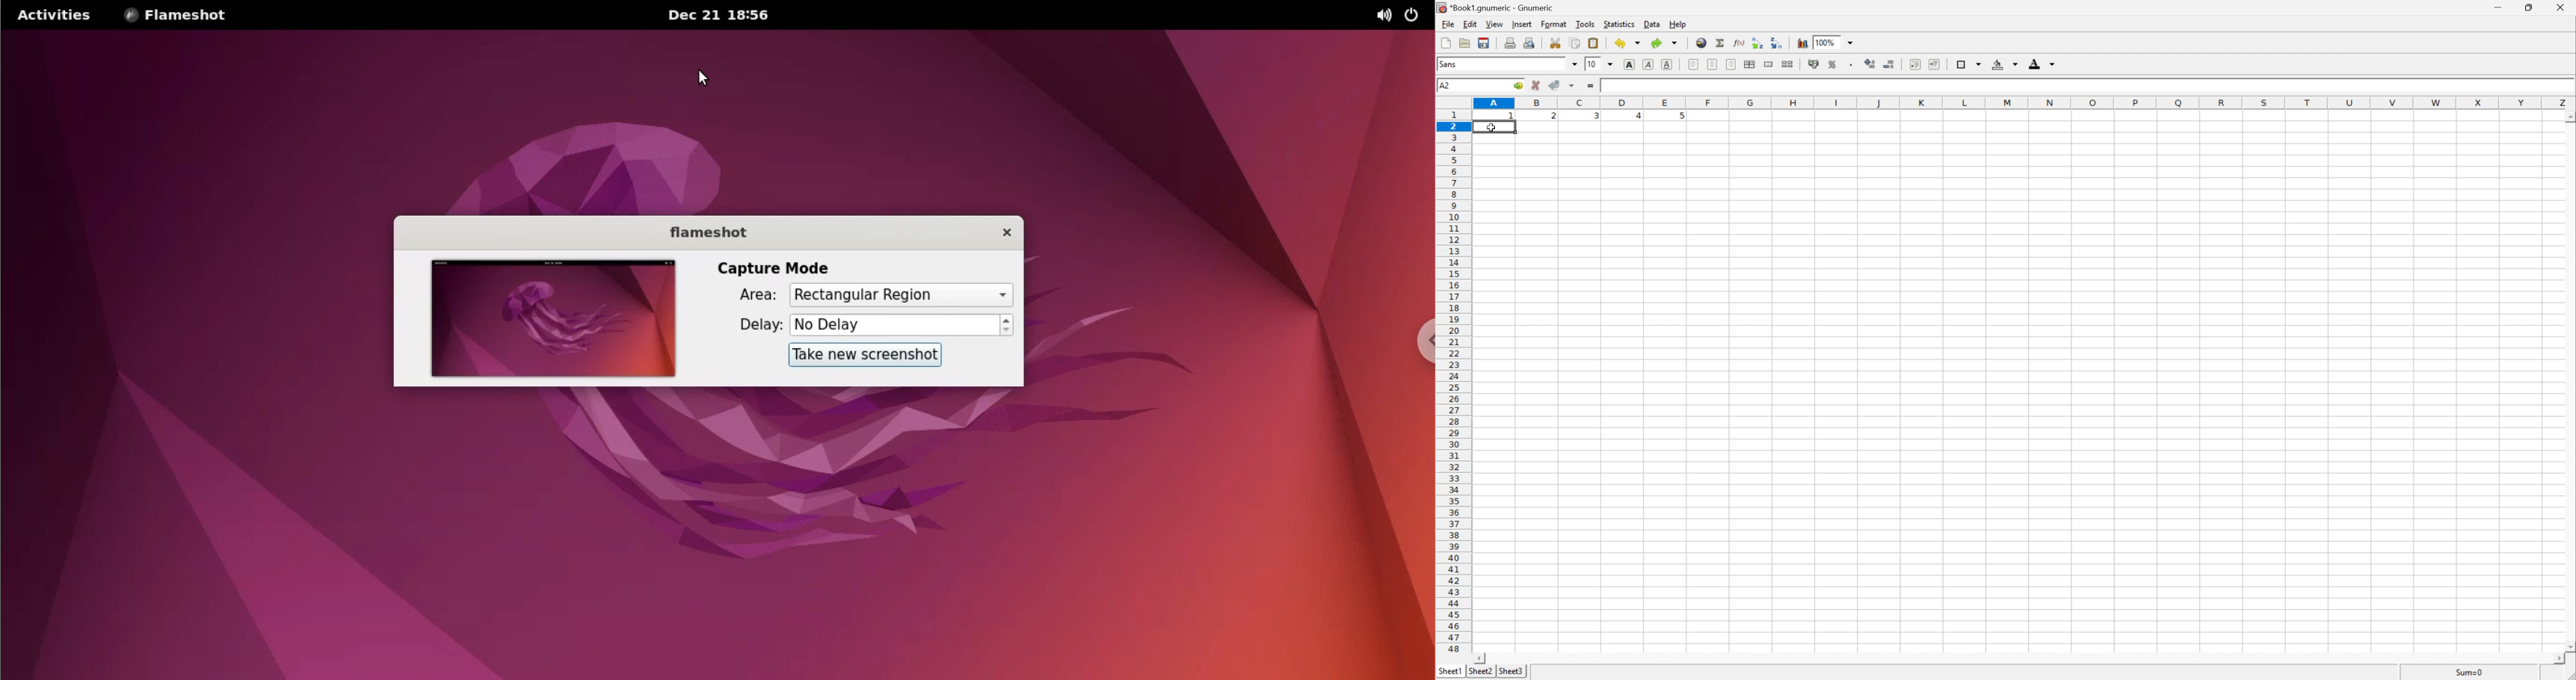 This screenshot has height=700, width=2576. Describe the element at coordinates (1832, 65) in the screenshot. I see `format selection as percentage` at that location.